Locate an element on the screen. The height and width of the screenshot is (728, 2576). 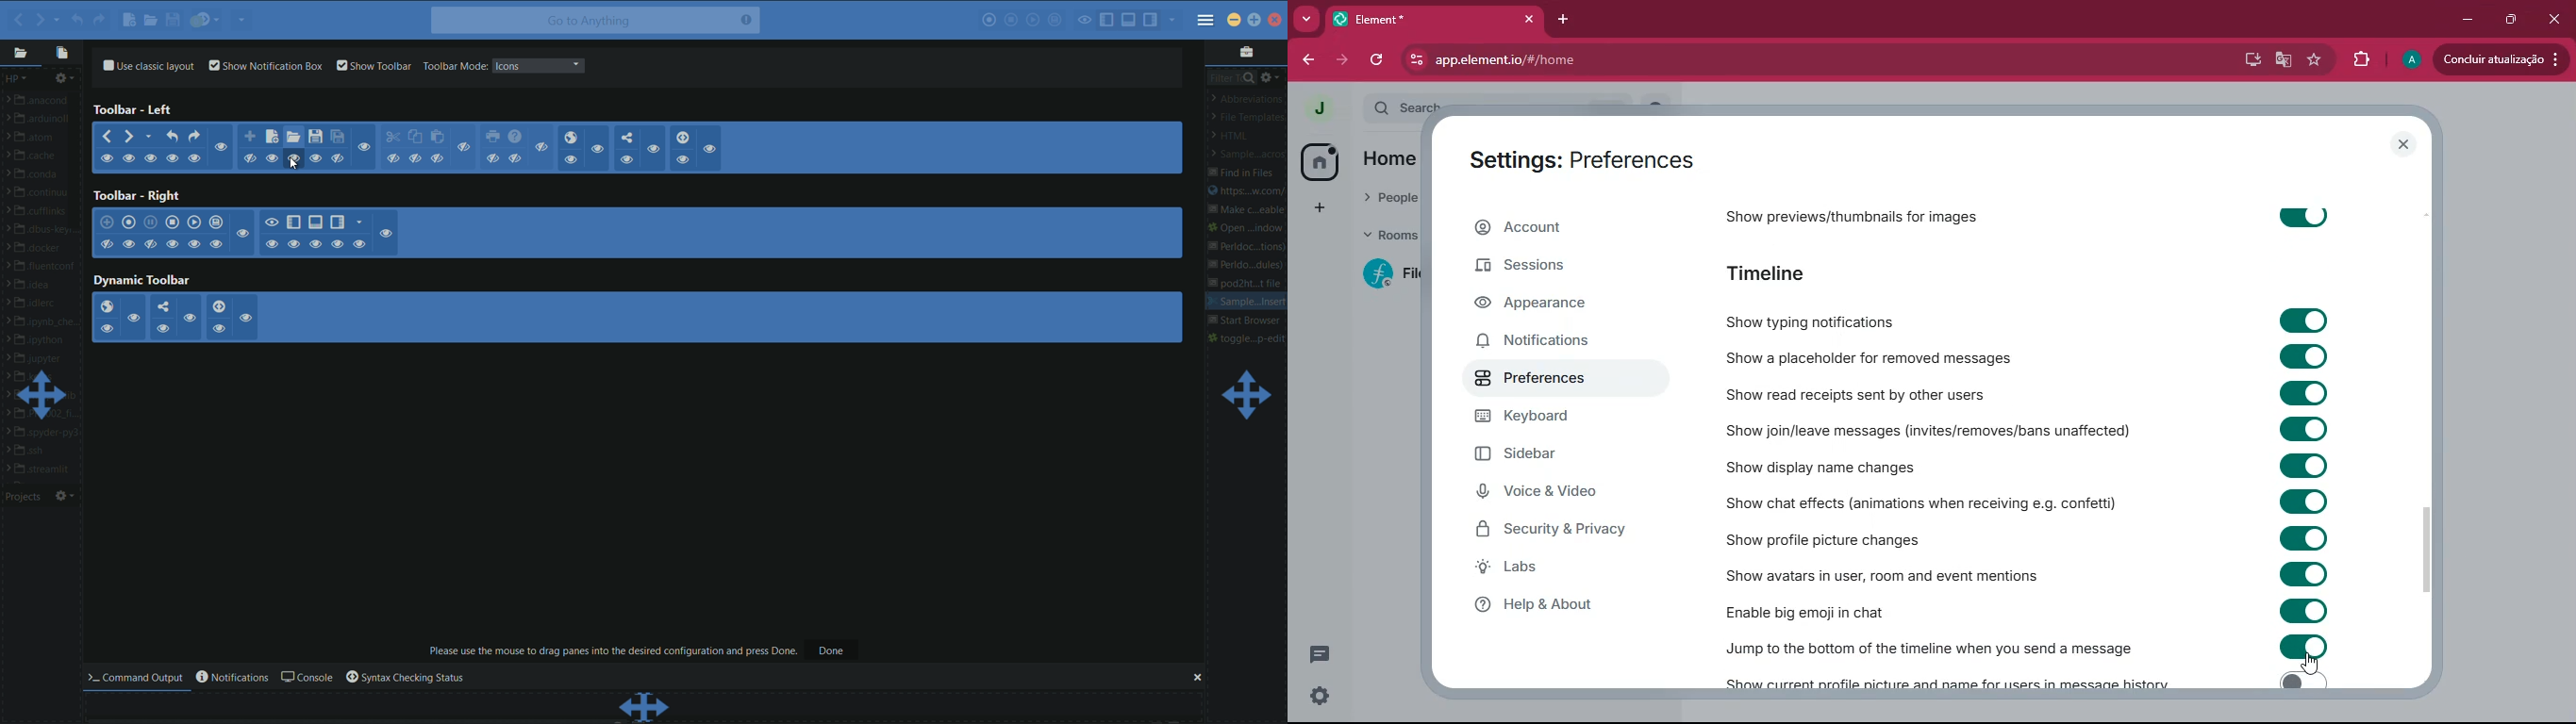
google translate is located at coordinates (2282, 60).